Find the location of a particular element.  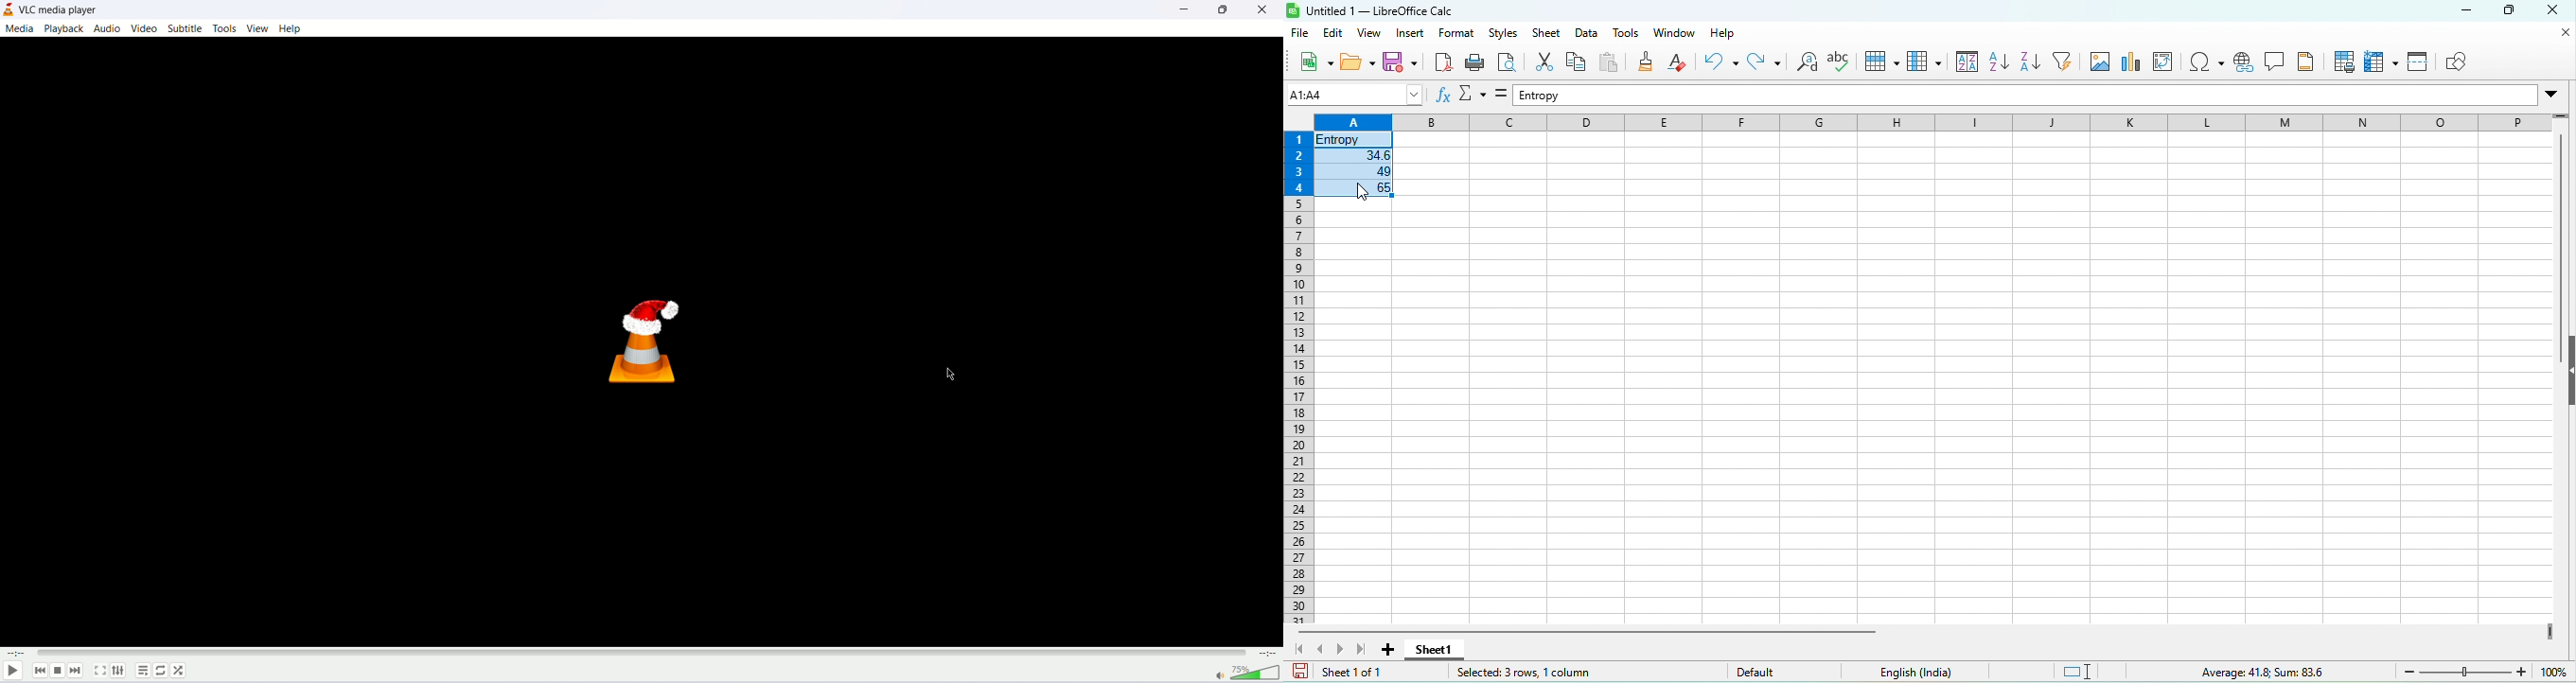

progress bar is located at coordinates (645, 653).